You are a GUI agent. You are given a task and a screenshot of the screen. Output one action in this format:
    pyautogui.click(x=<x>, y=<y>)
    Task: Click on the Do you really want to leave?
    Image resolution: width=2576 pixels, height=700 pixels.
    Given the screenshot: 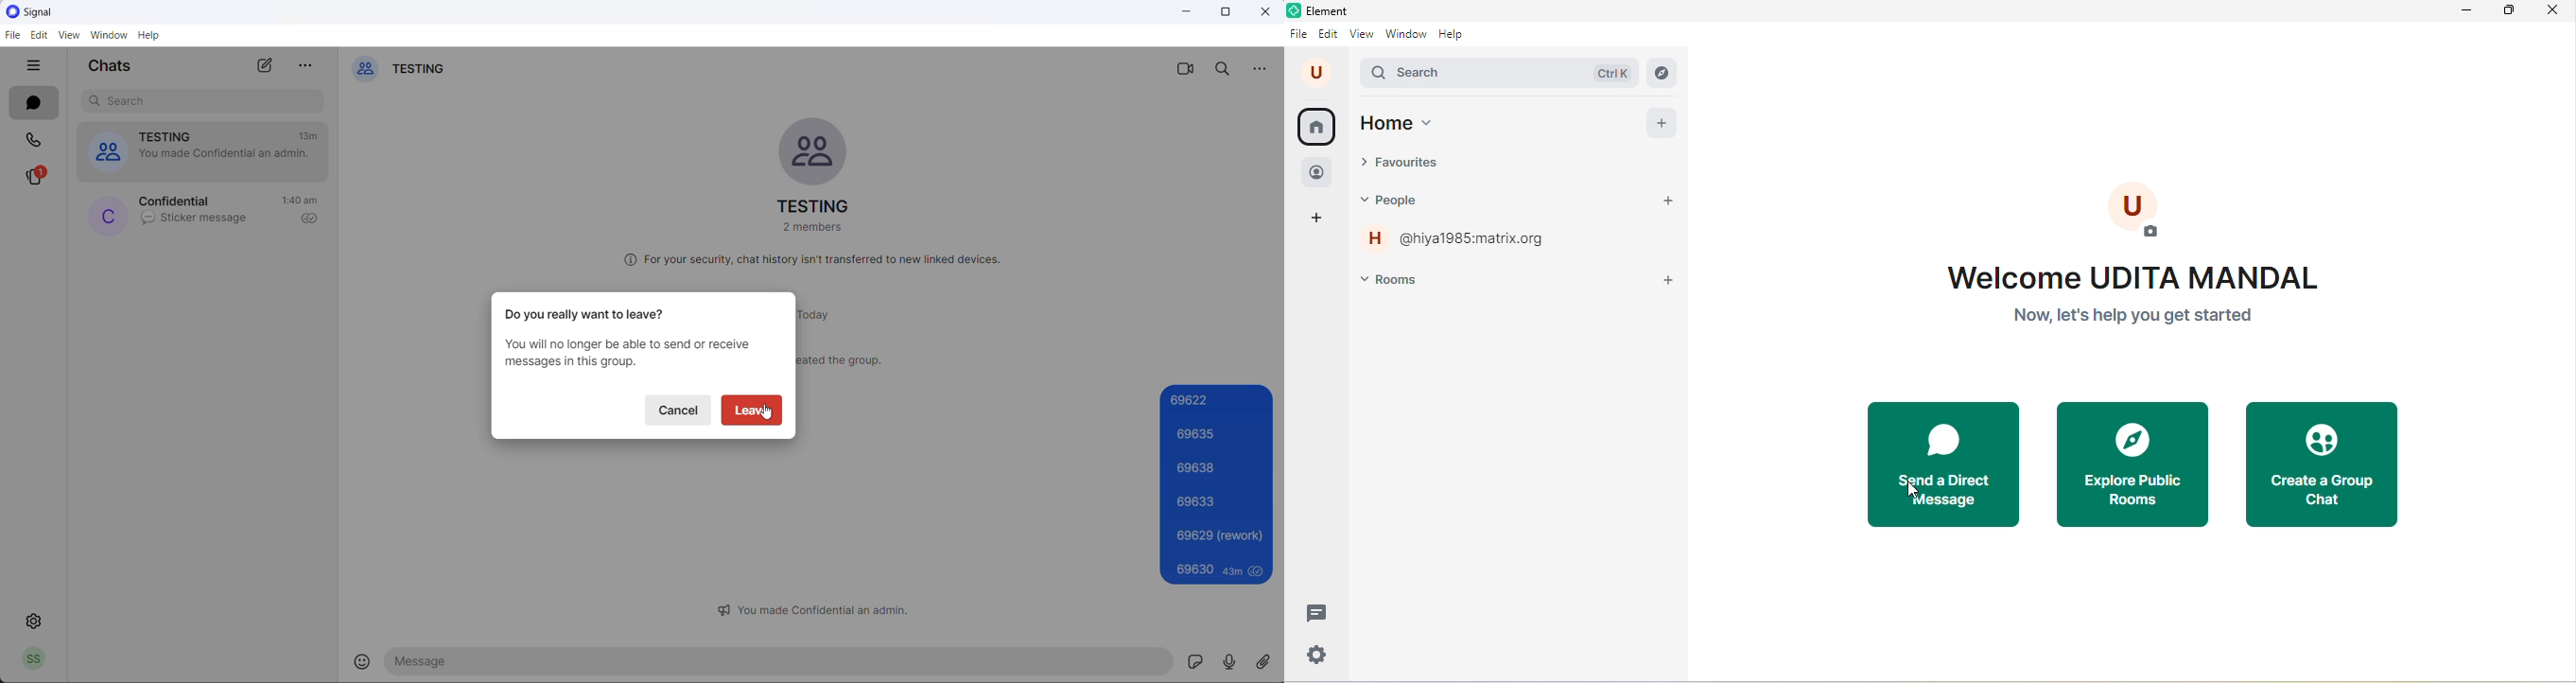 What is the action you would take?
    pyautogui.click(x=584, y=316)
    